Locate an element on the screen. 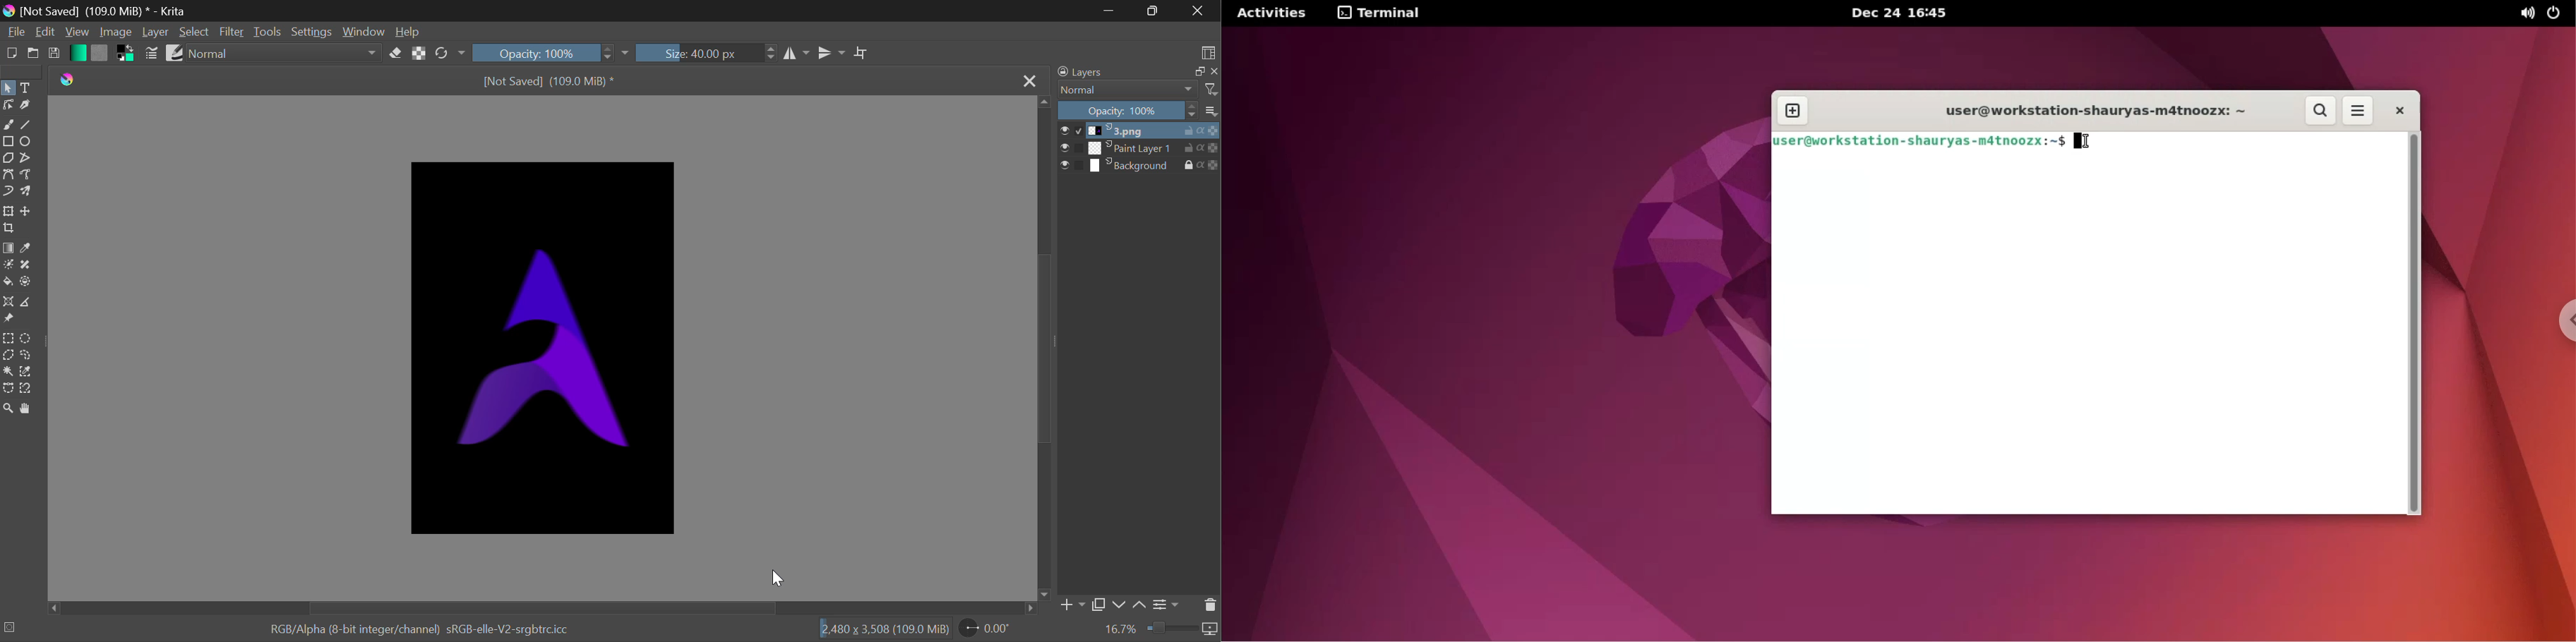  Select is located at coordinates (8, 87).